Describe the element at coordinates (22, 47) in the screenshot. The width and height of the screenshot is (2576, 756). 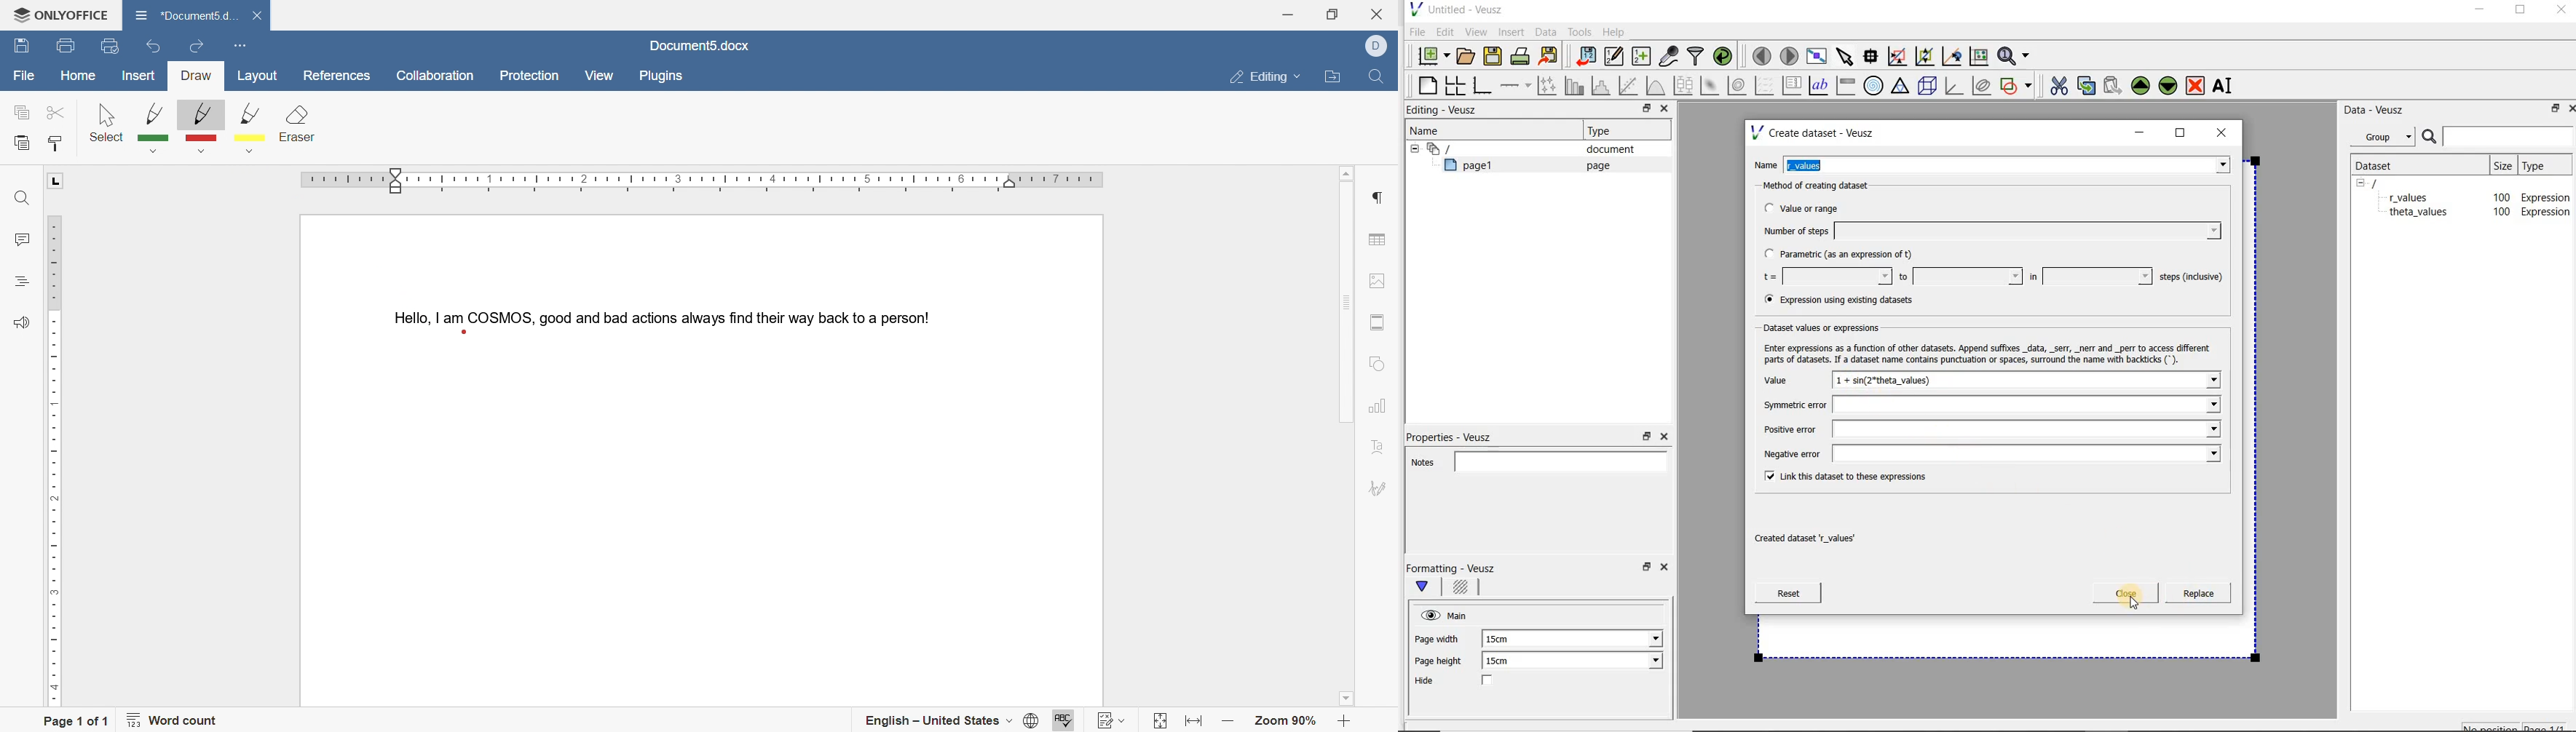
I see `save` at that location.